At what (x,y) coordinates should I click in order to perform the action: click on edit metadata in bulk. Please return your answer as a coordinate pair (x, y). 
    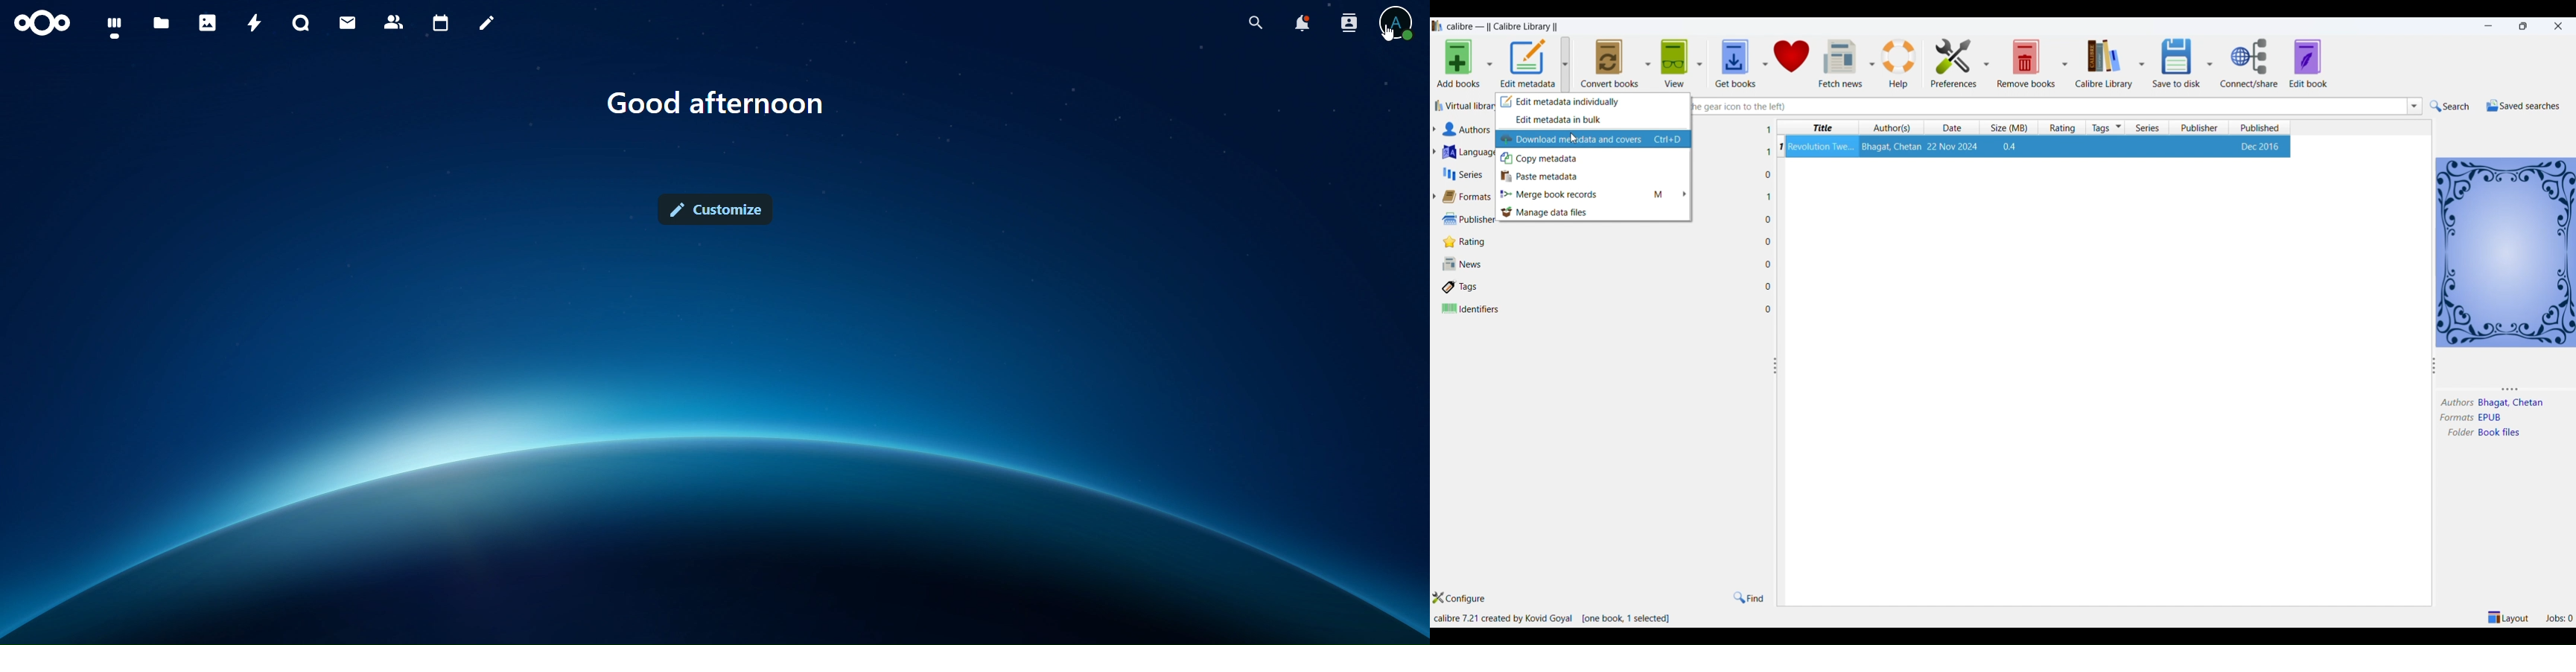
    Looking at the image, I should click on (1593, 121).